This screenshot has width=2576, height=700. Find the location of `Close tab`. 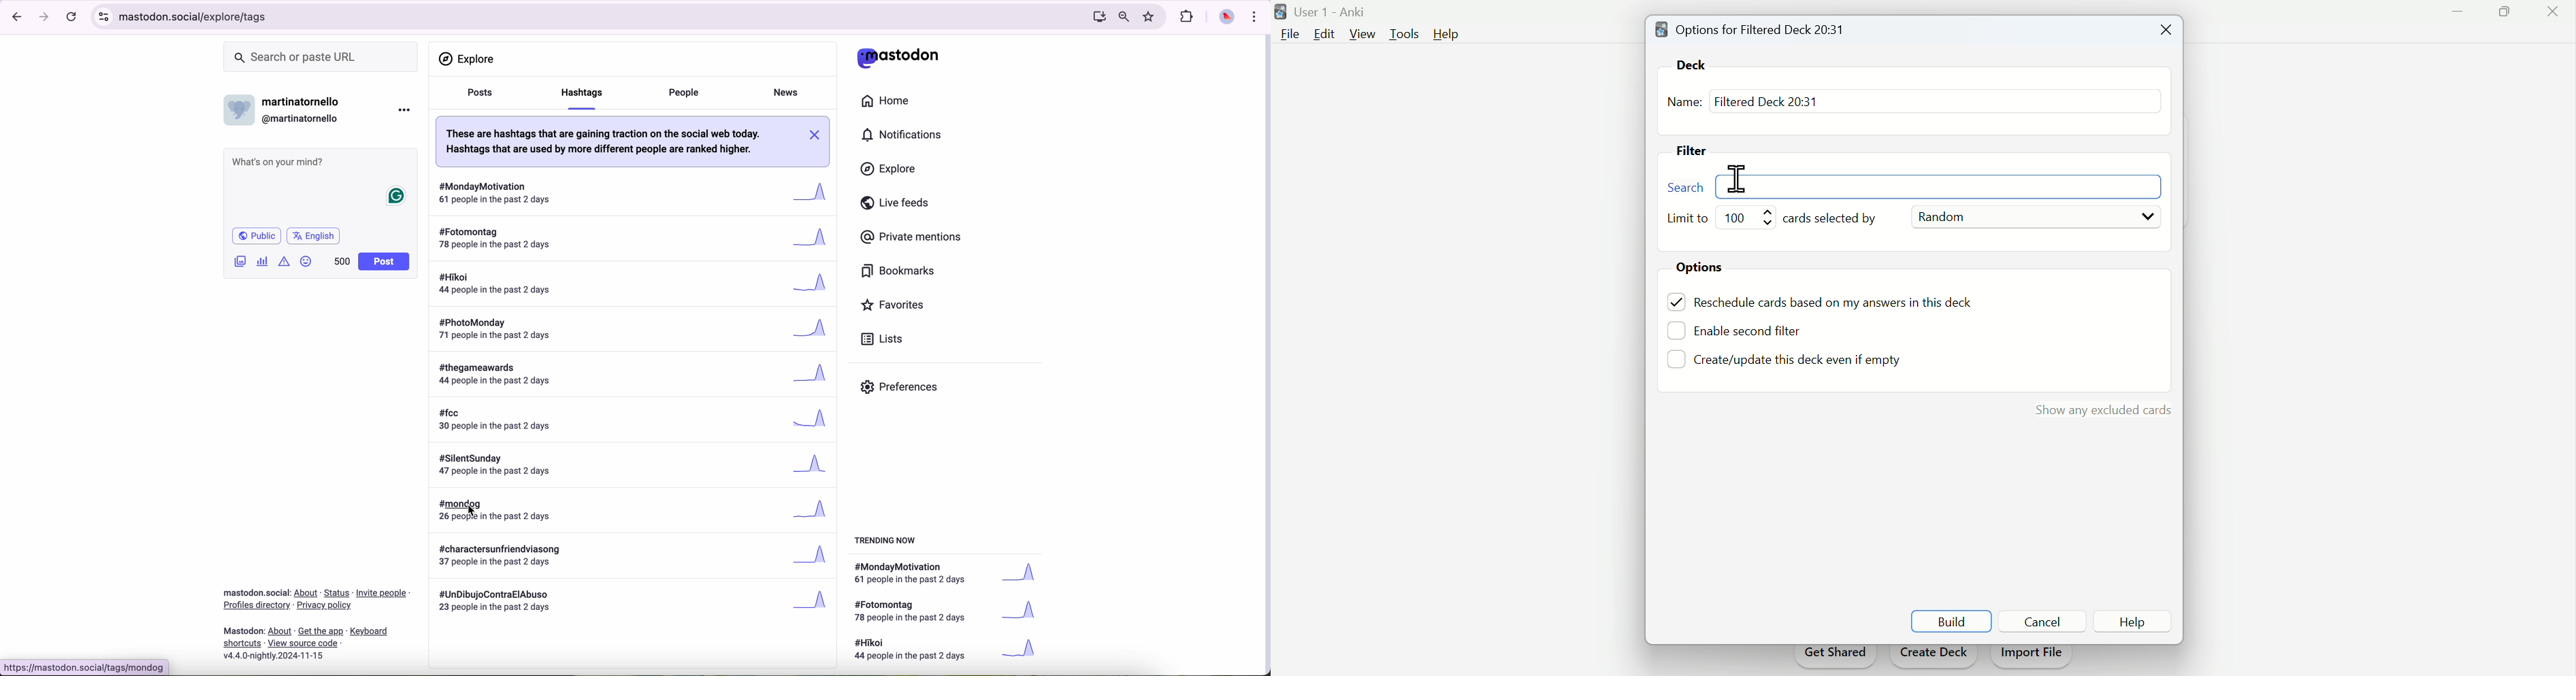

Close tab is located at coordinates (2163, 31).